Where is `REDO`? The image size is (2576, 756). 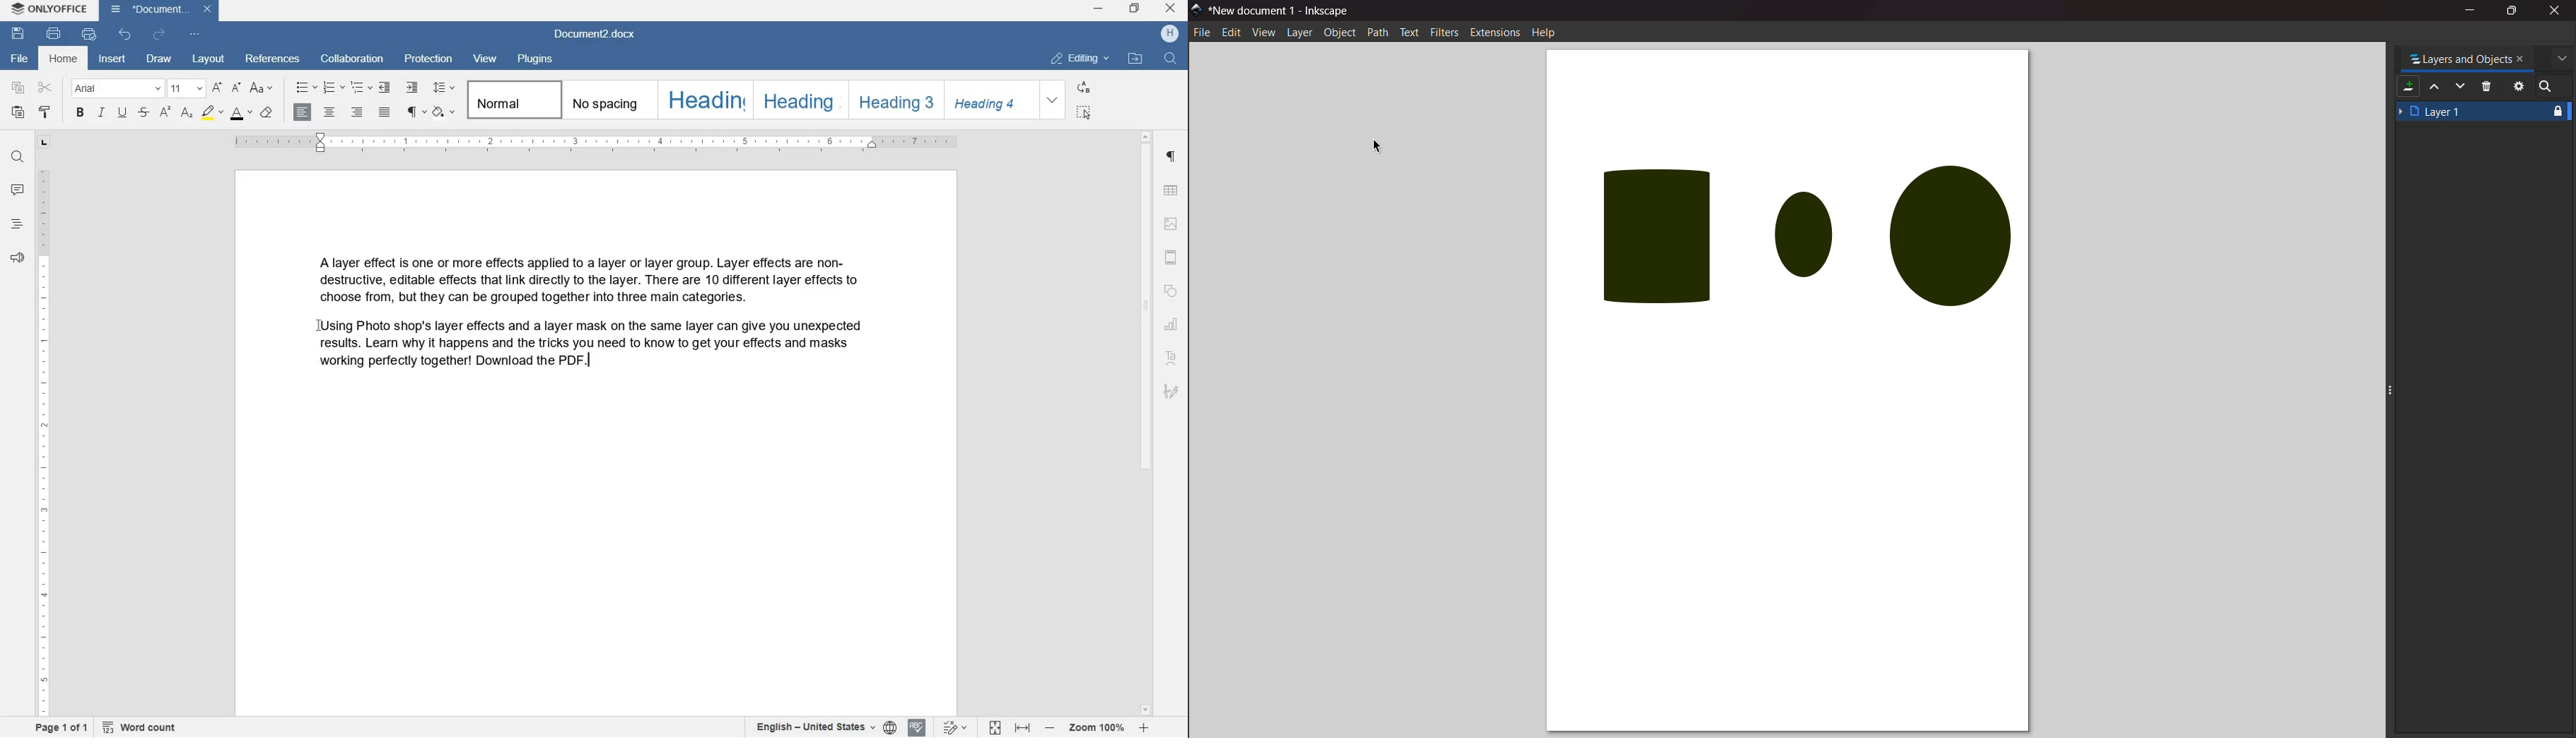 REDO is located at coordinates (158, 34).